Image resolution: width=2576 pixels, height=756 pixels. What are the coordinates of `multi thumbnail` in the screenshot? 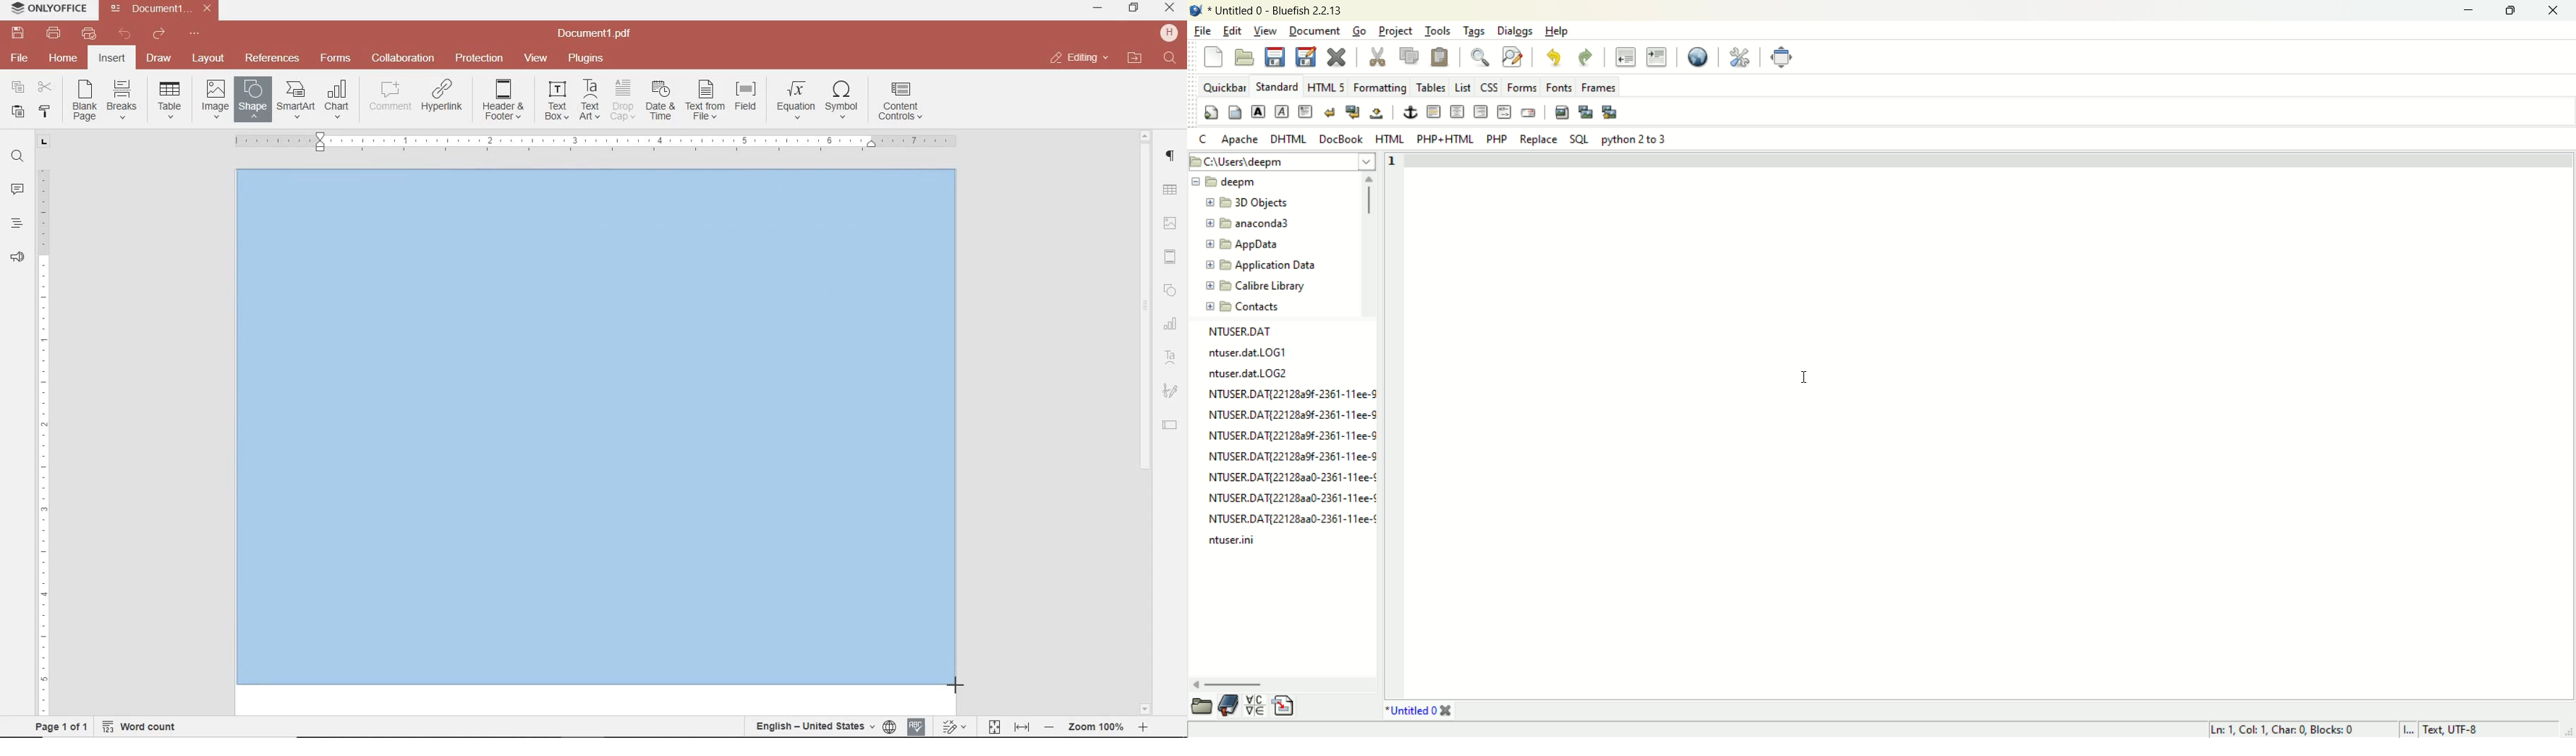 It's located at (1612, 112).